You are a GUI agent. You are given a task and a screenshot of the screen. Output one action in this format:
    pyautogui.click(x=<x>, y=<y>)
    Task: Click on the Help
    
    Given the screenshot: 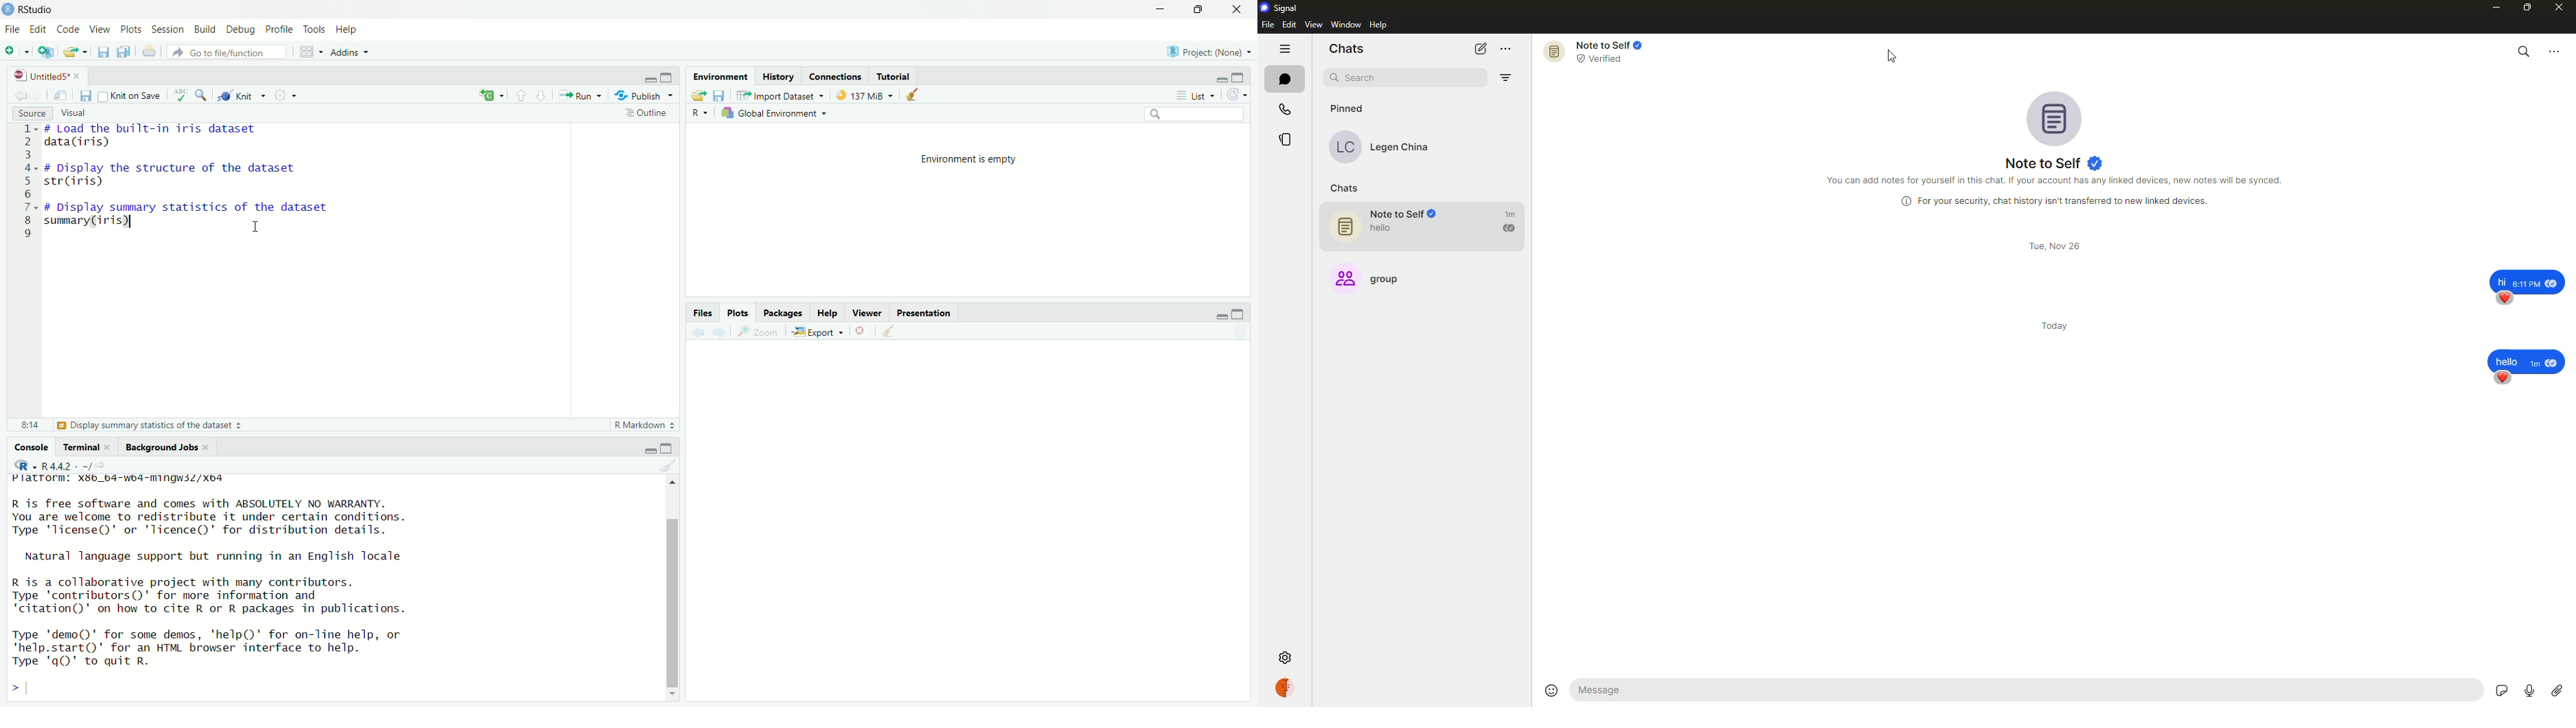 What is the action you would take?
    pyautogui.click(x=347, y=29)
    